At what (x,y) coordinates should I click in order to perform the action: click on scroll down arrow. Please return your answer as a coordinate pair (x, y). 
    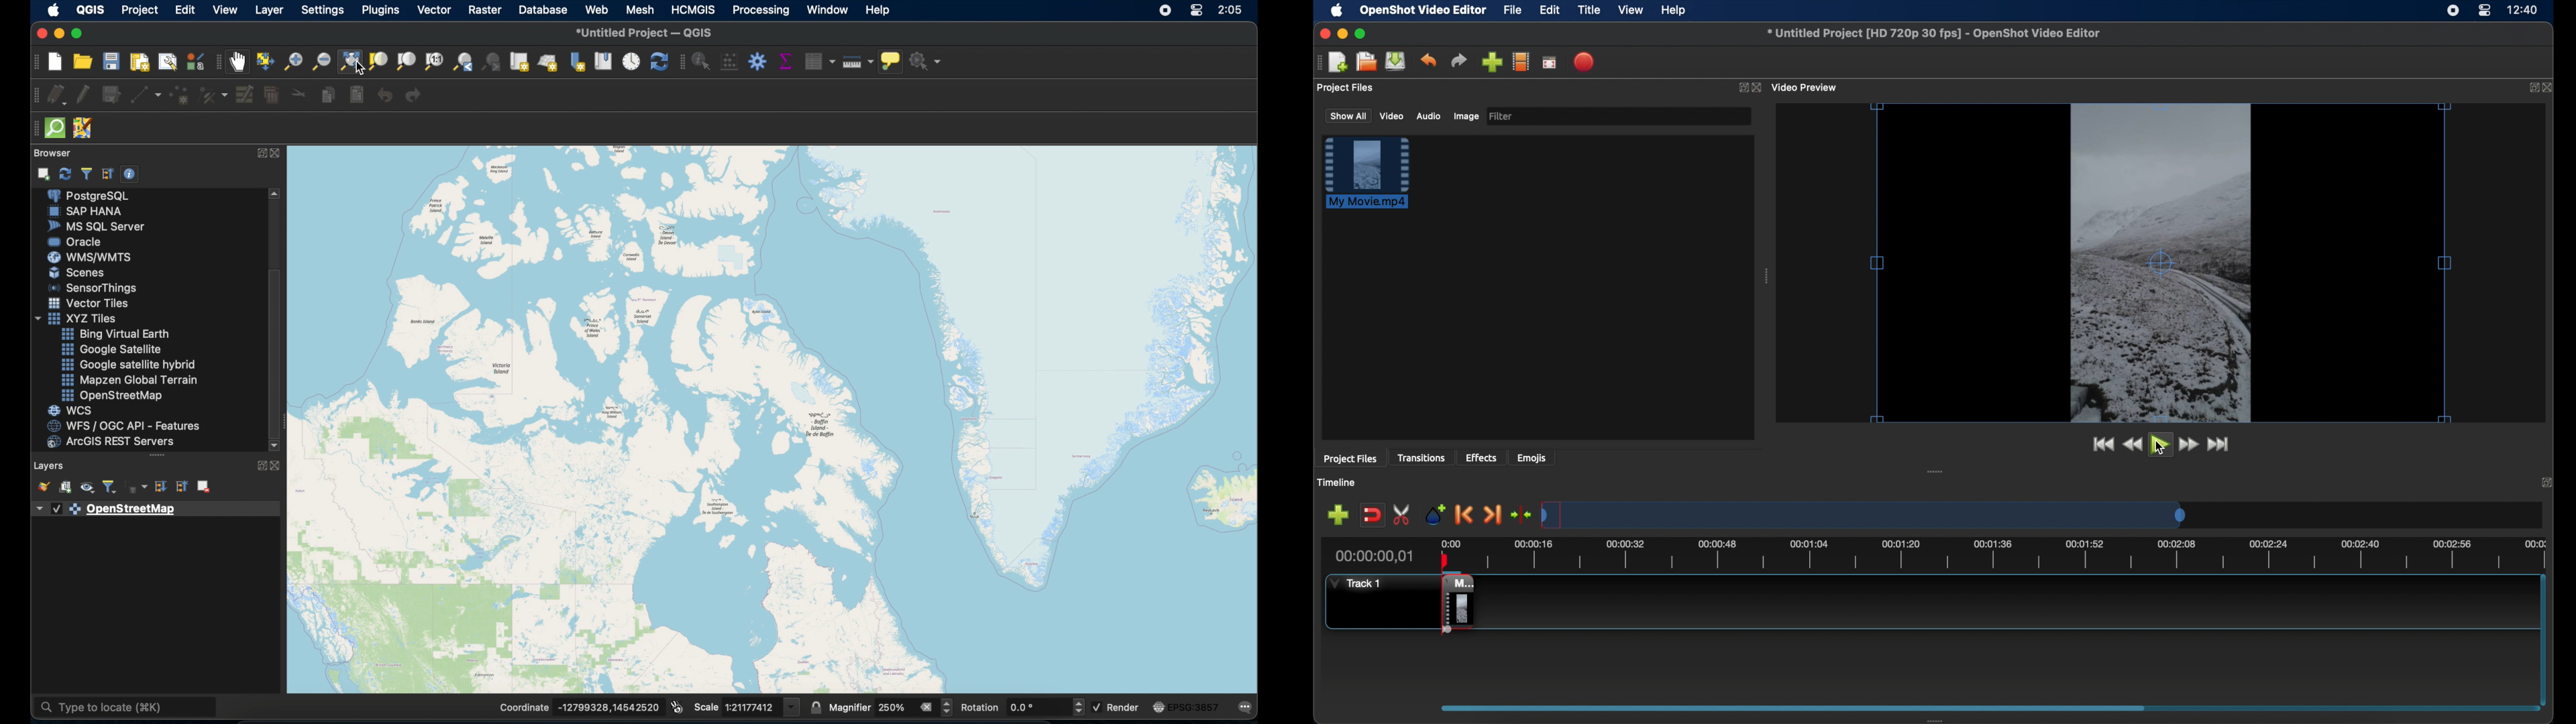
    Looking at the image, I should click on (276, 447).